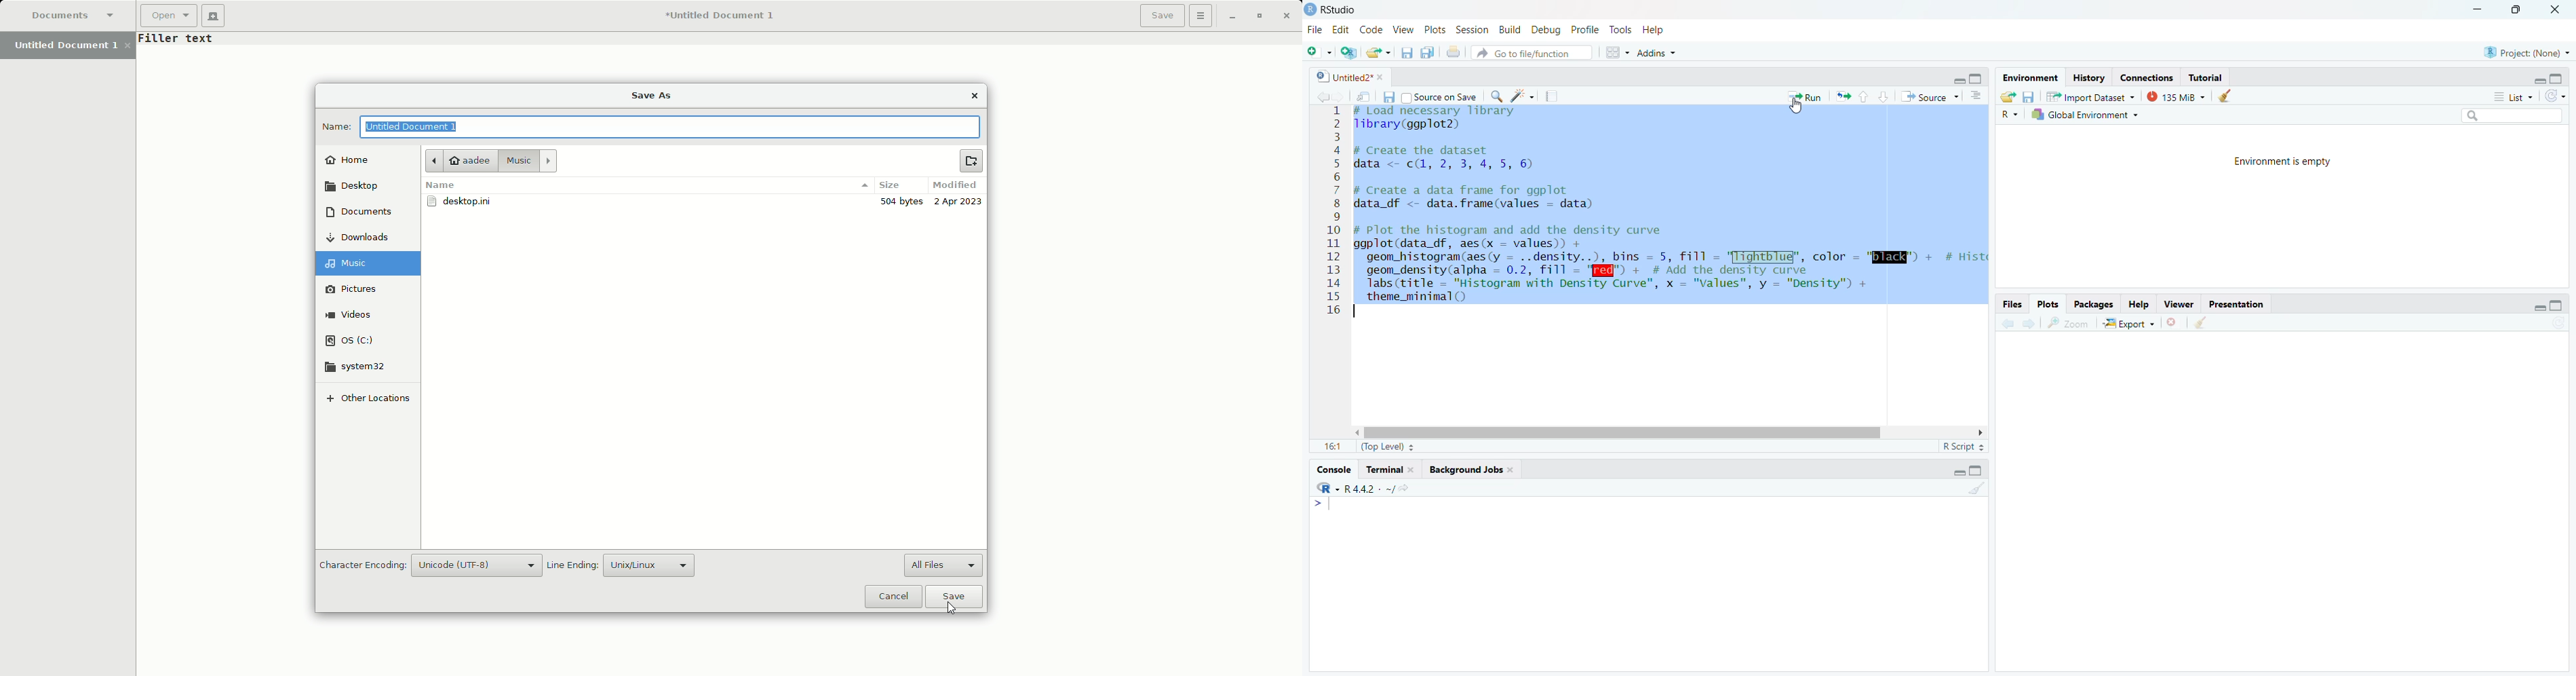  I want to click on save current document, so click(1406, 53).